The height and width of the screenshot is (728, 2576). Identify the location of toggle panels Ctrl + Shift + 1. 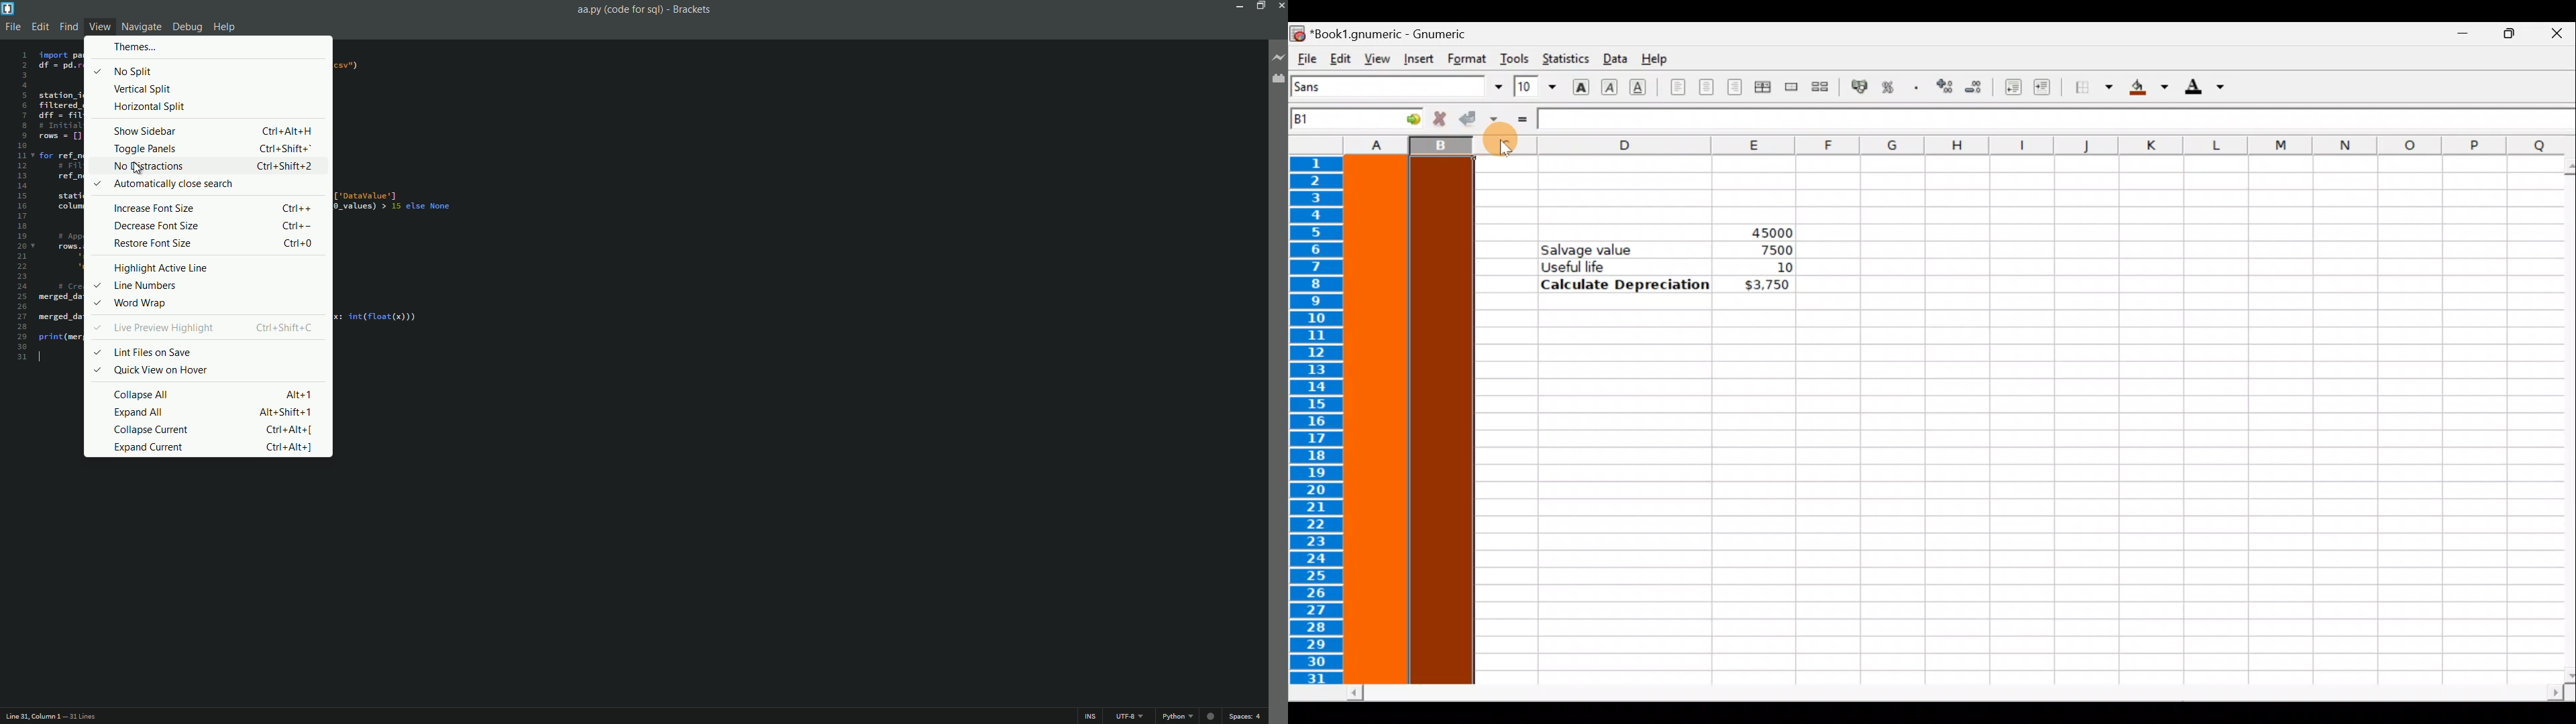
(213, 147).